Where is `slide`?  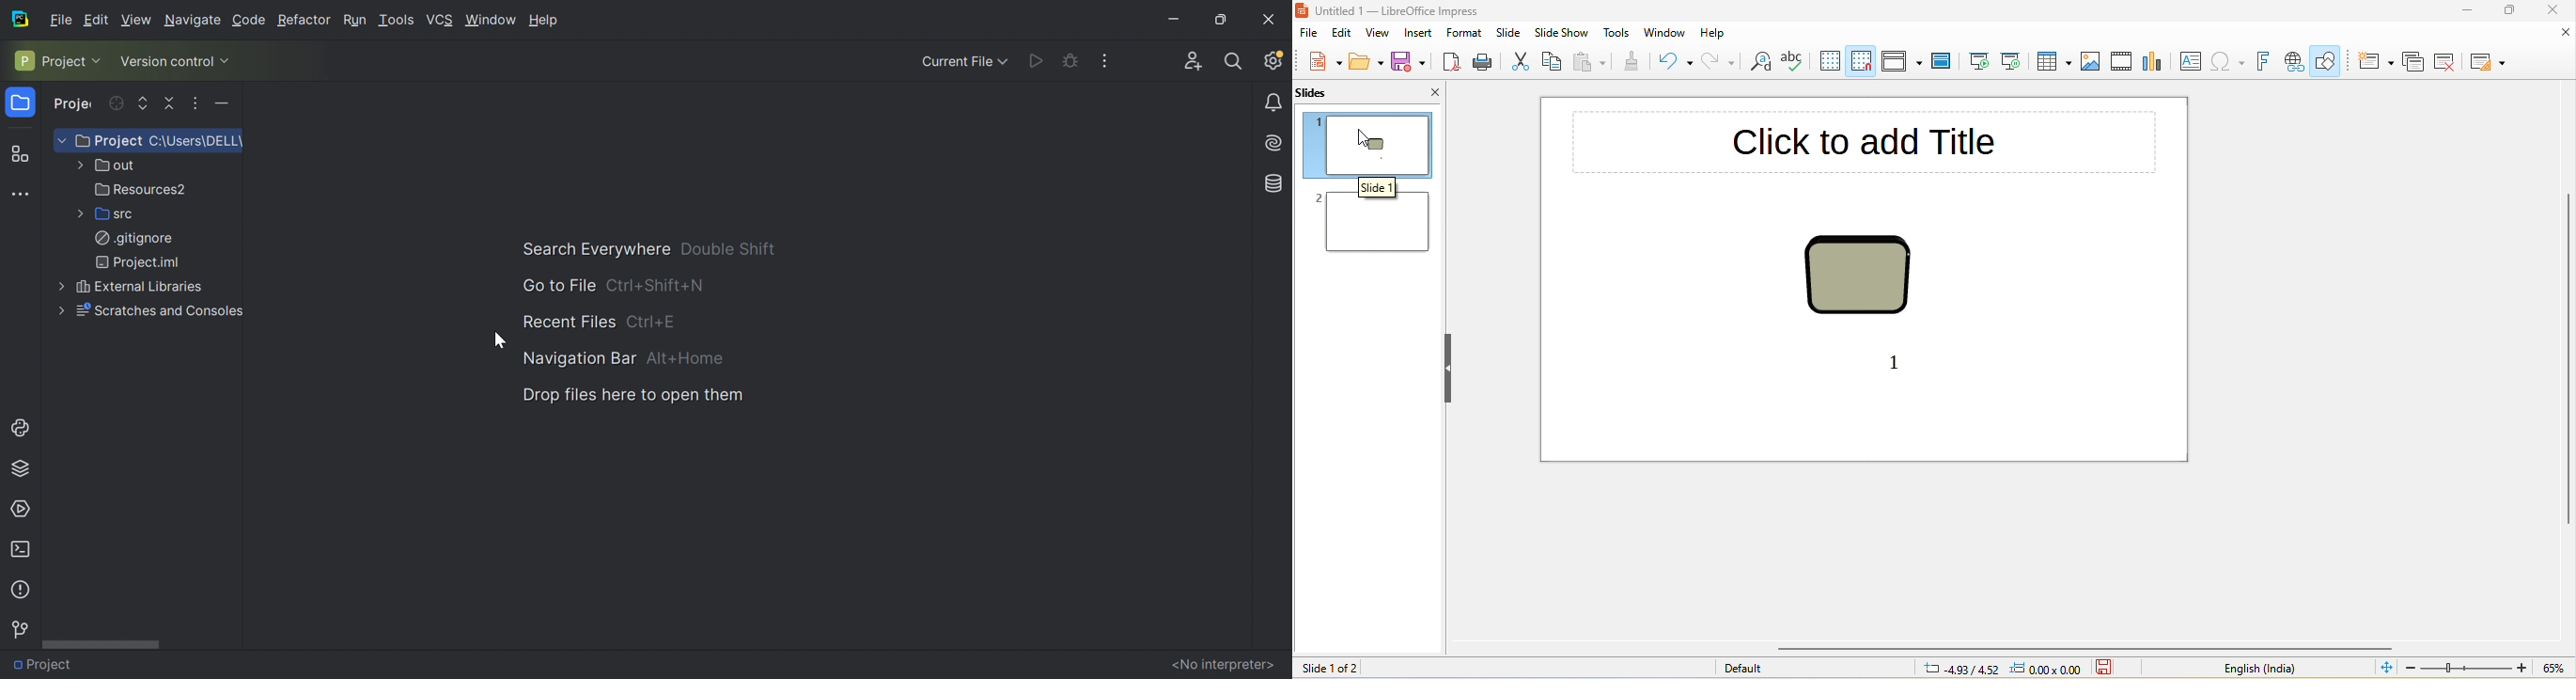
slide is located at coordinates (1507, 34).